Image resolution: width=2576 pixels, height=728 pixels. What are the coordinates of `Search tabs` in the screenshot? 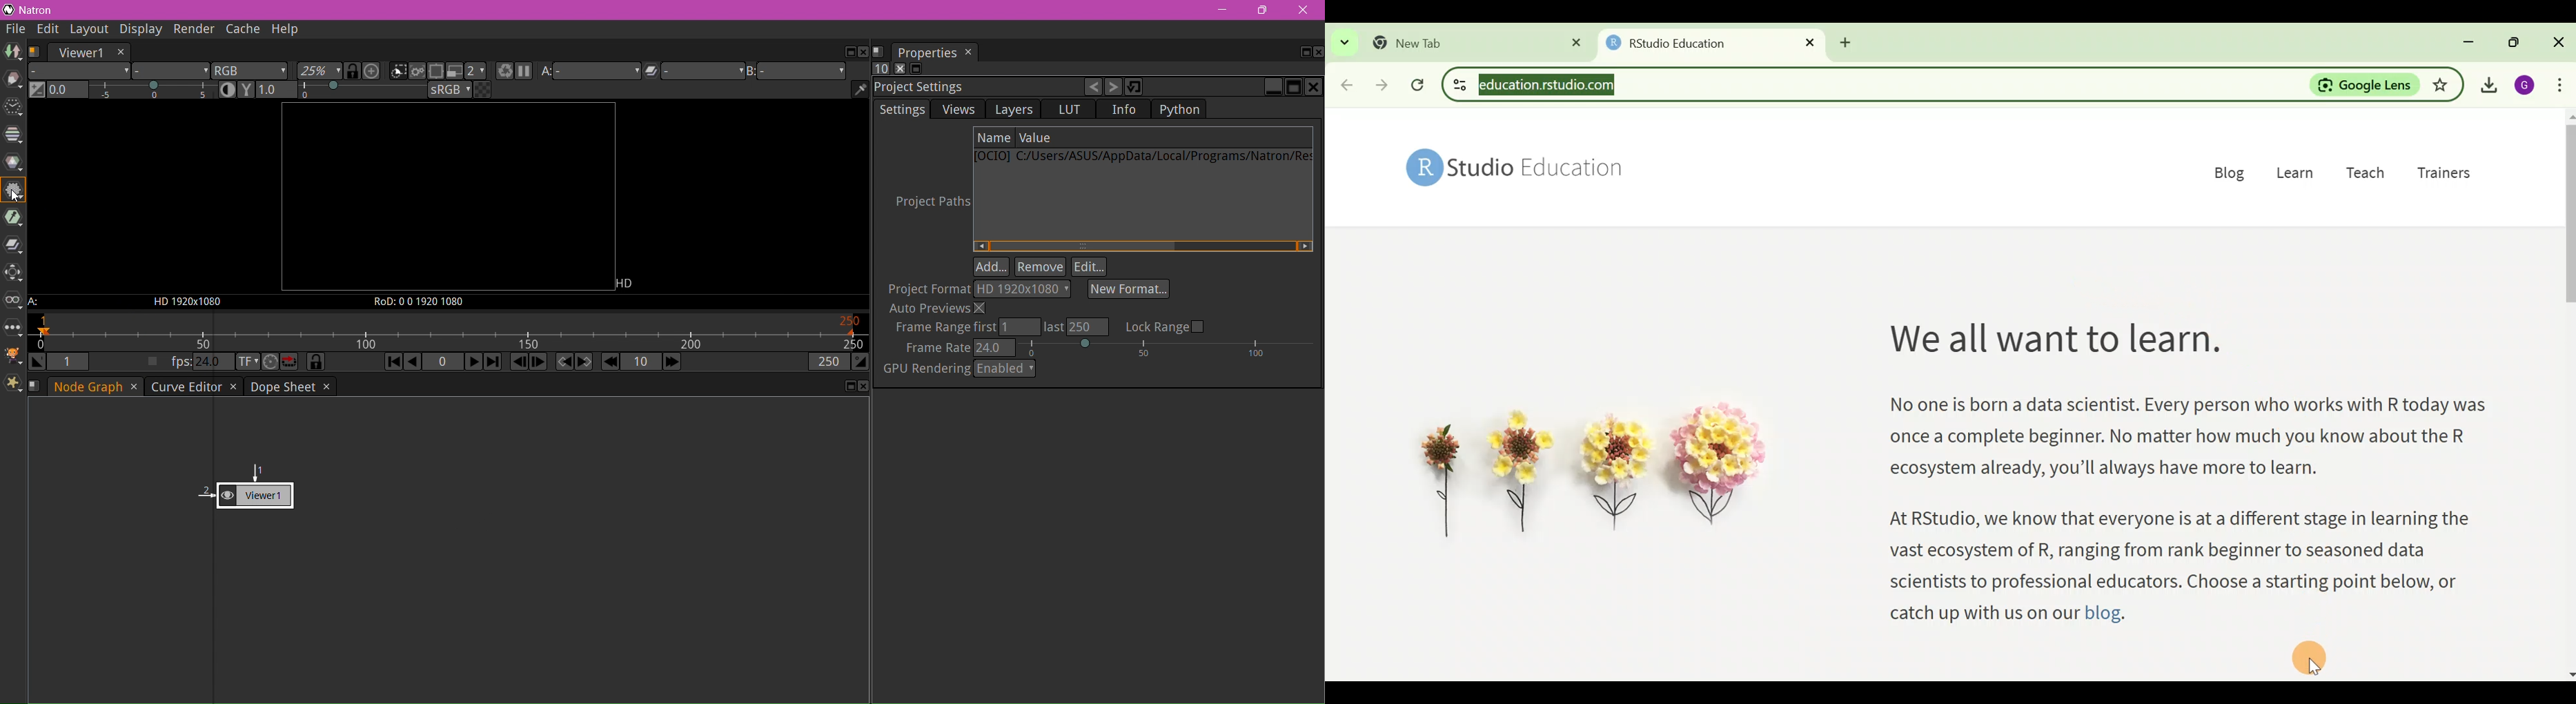 It's located at (1344, 42).